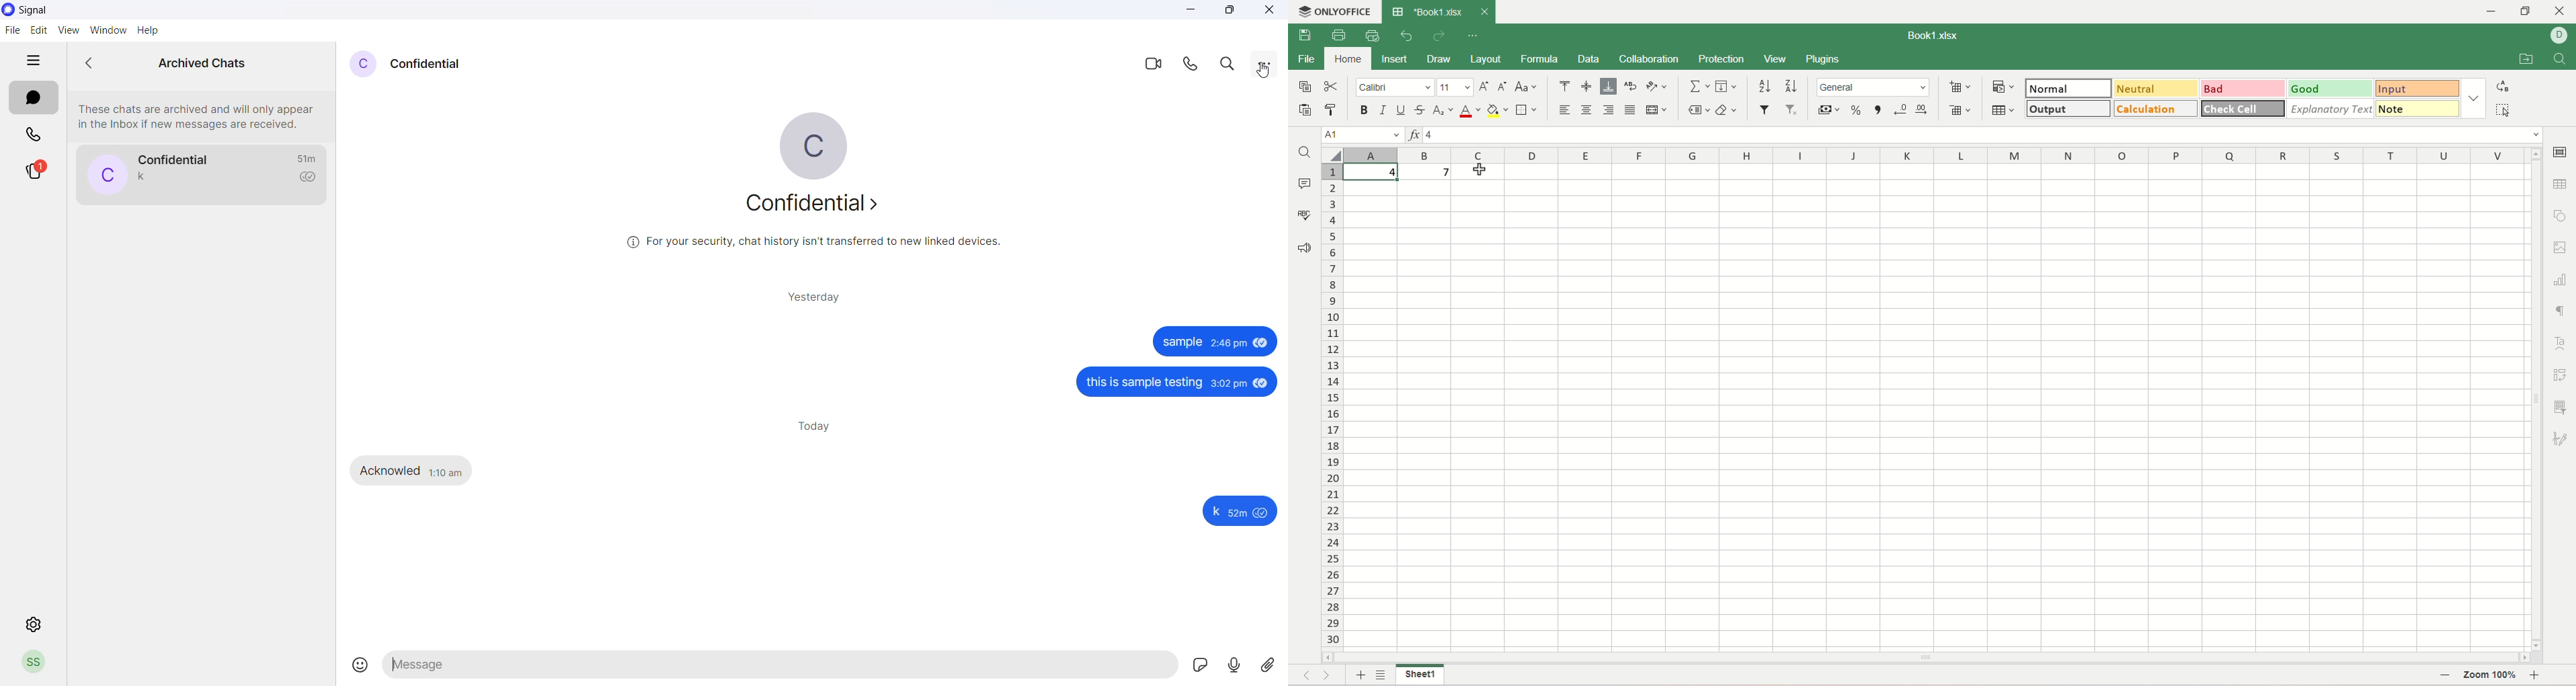  Describe the element at coordinates (1381, 676) in the screenshot. I see `sheet list` at that location.